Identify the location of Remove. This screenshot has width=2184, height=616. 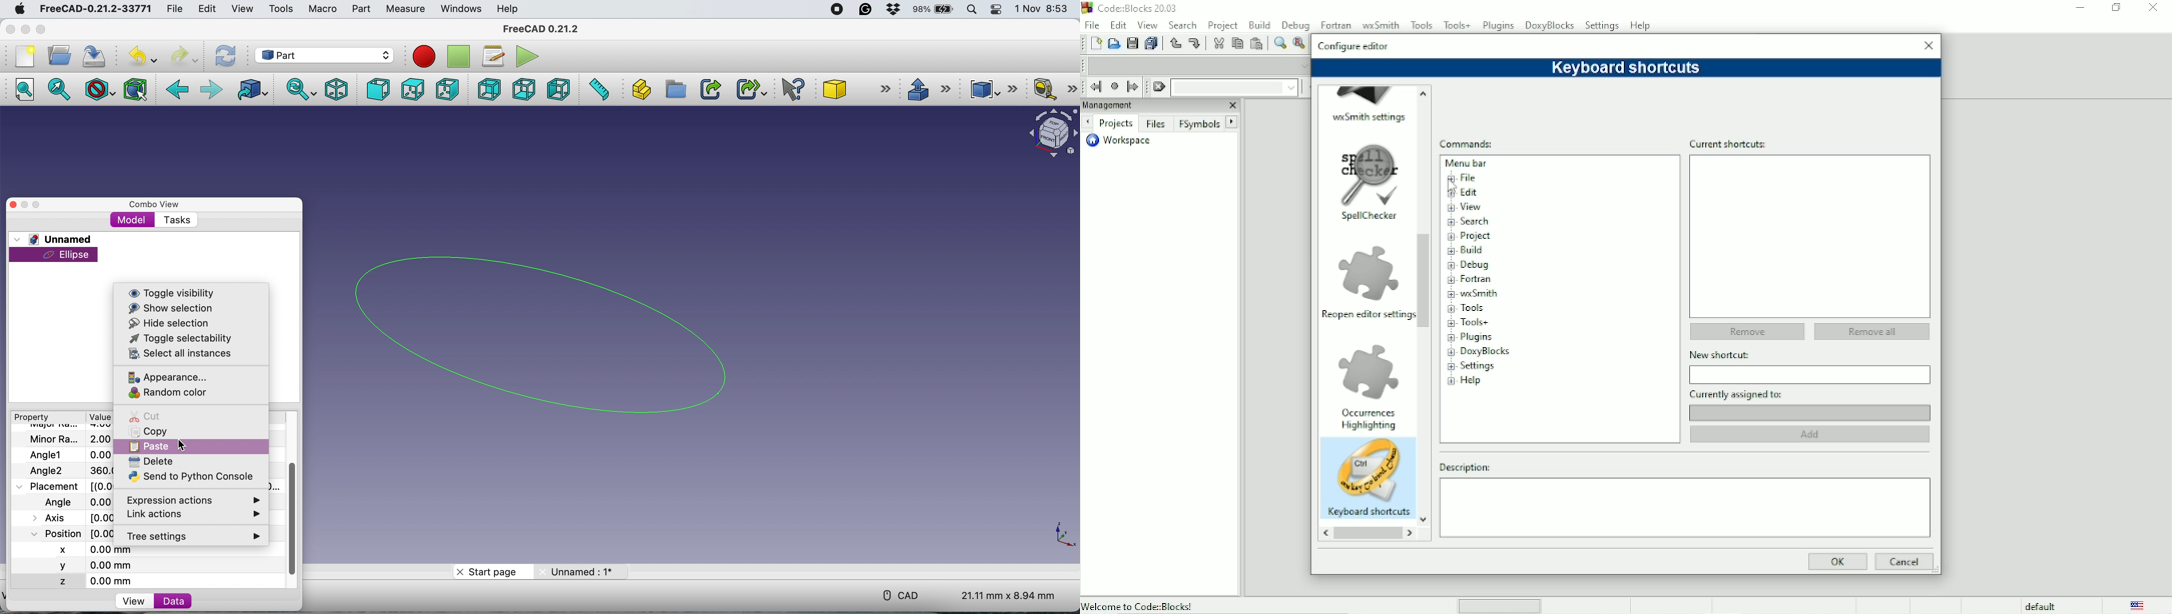
(1745, 332).